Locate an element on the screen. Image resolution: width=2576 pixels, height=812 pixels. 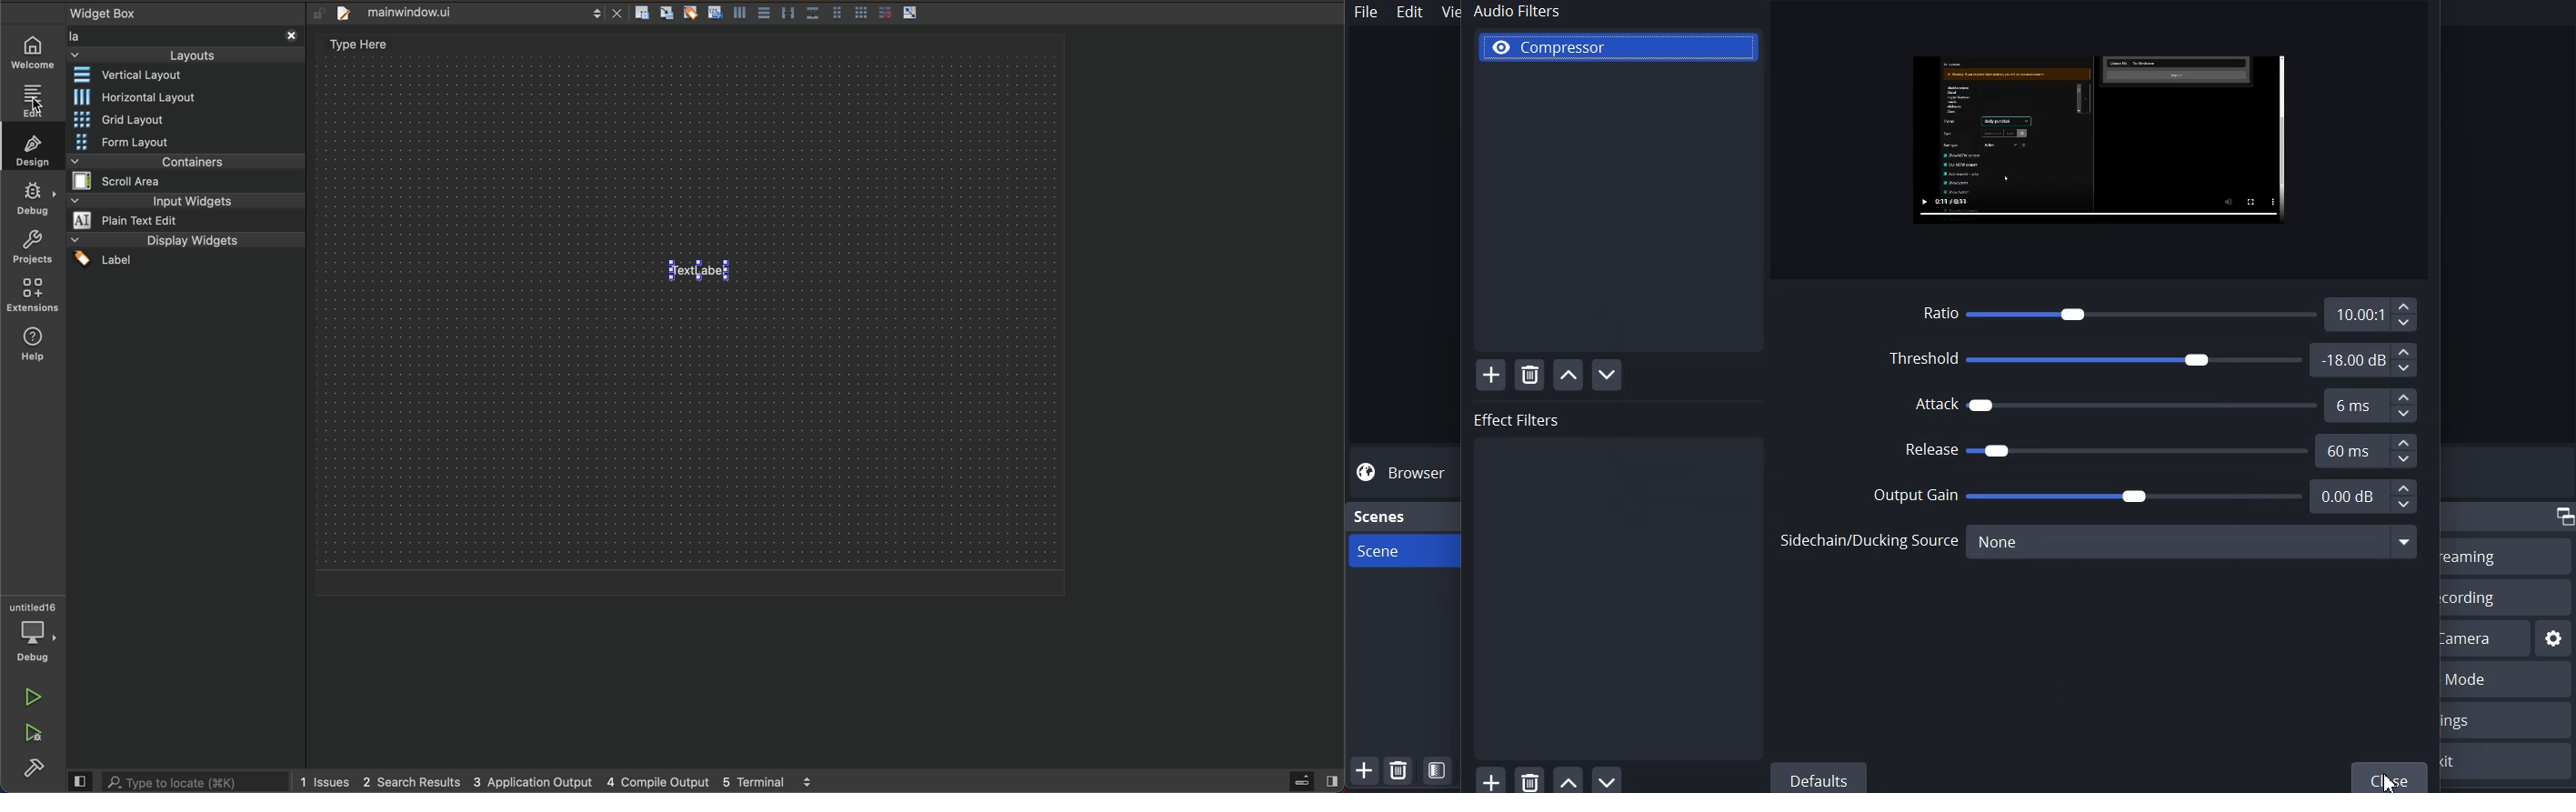
Maximize is located at coordinates (2563, 517).